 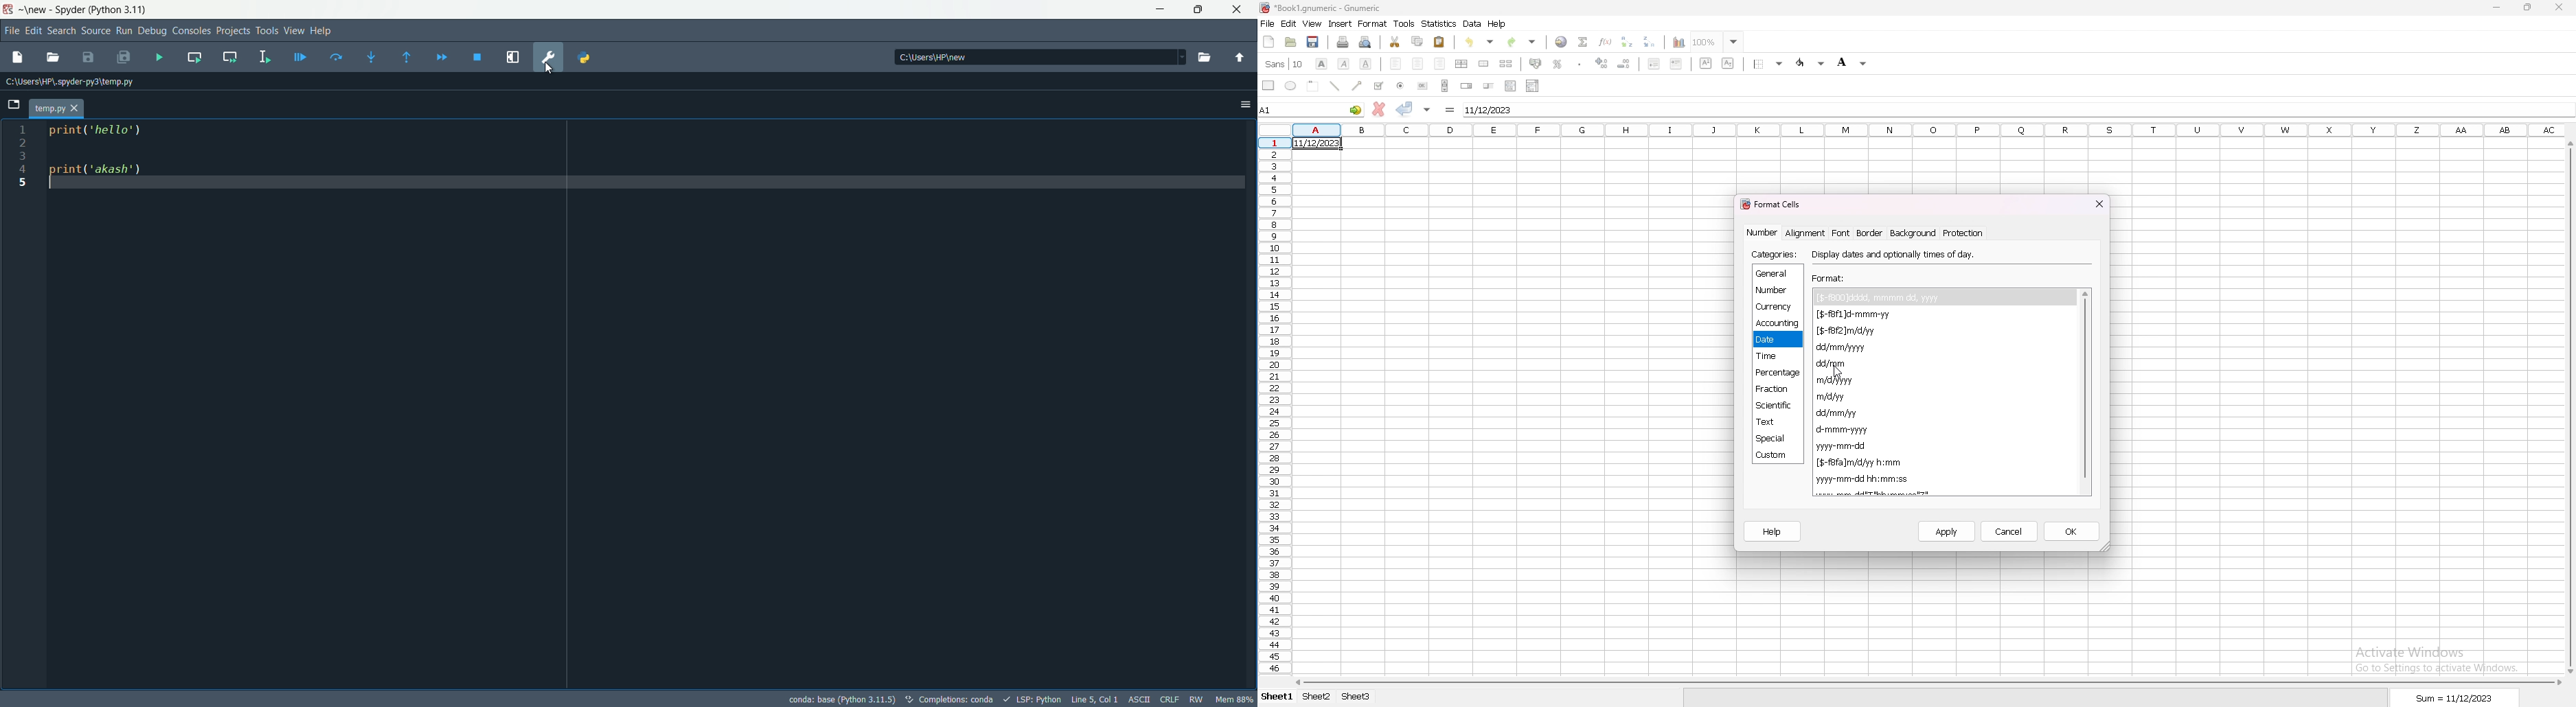 What do you see at coordinates (1450, 110) in the screenshot?
I see `formula` at bounding box center [1450, 110].